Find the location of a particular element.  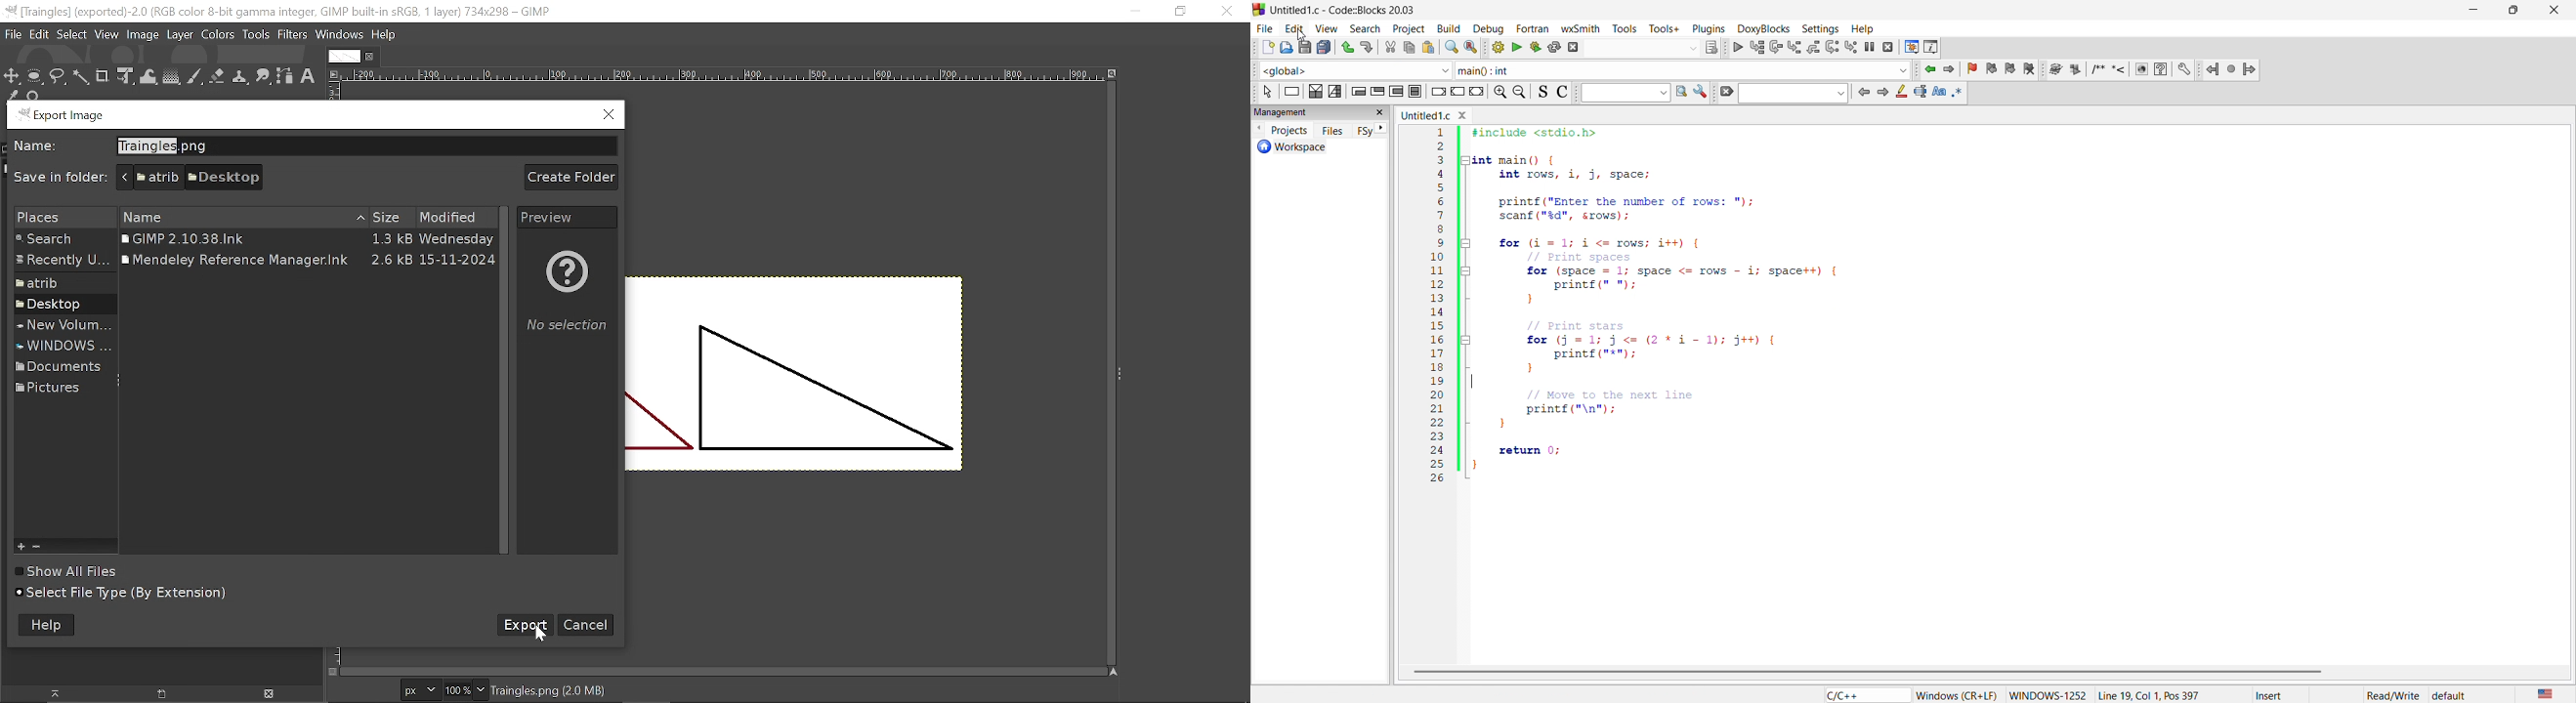

setting is located at coordinates (1818, 28).